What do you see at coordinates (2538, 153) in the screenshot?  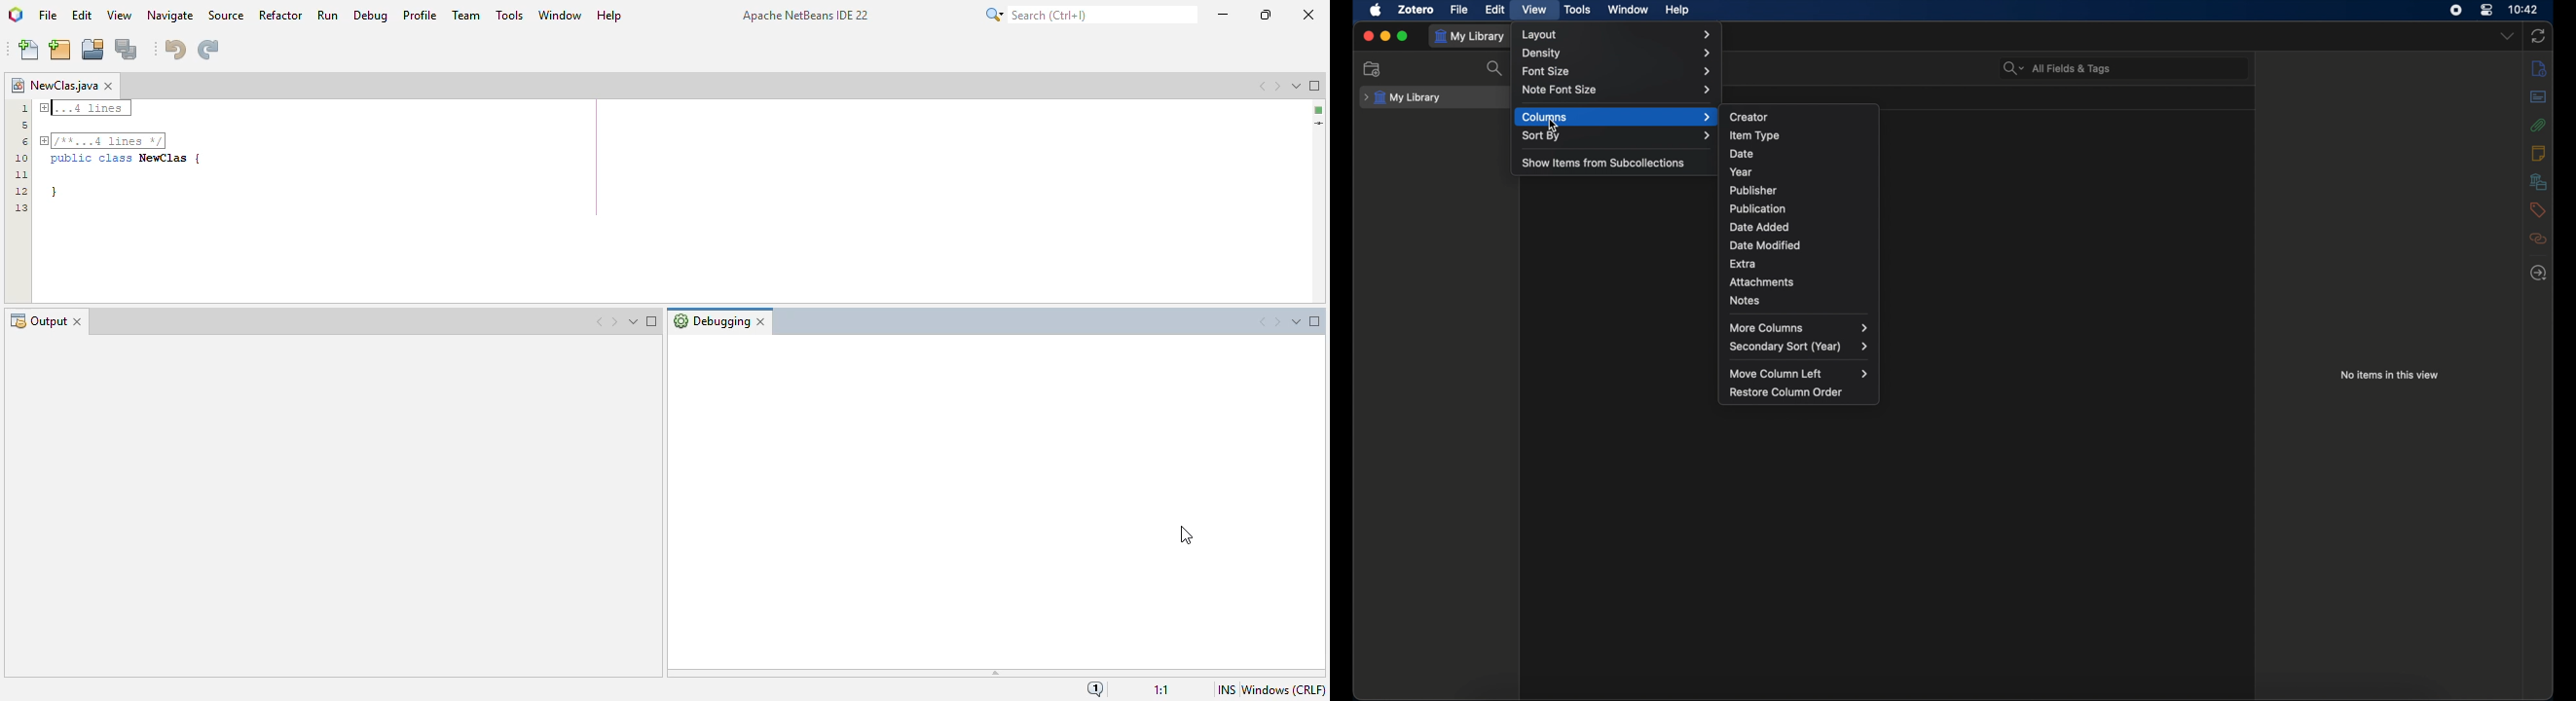 I see `notes` at bounding box center [2538, 153].